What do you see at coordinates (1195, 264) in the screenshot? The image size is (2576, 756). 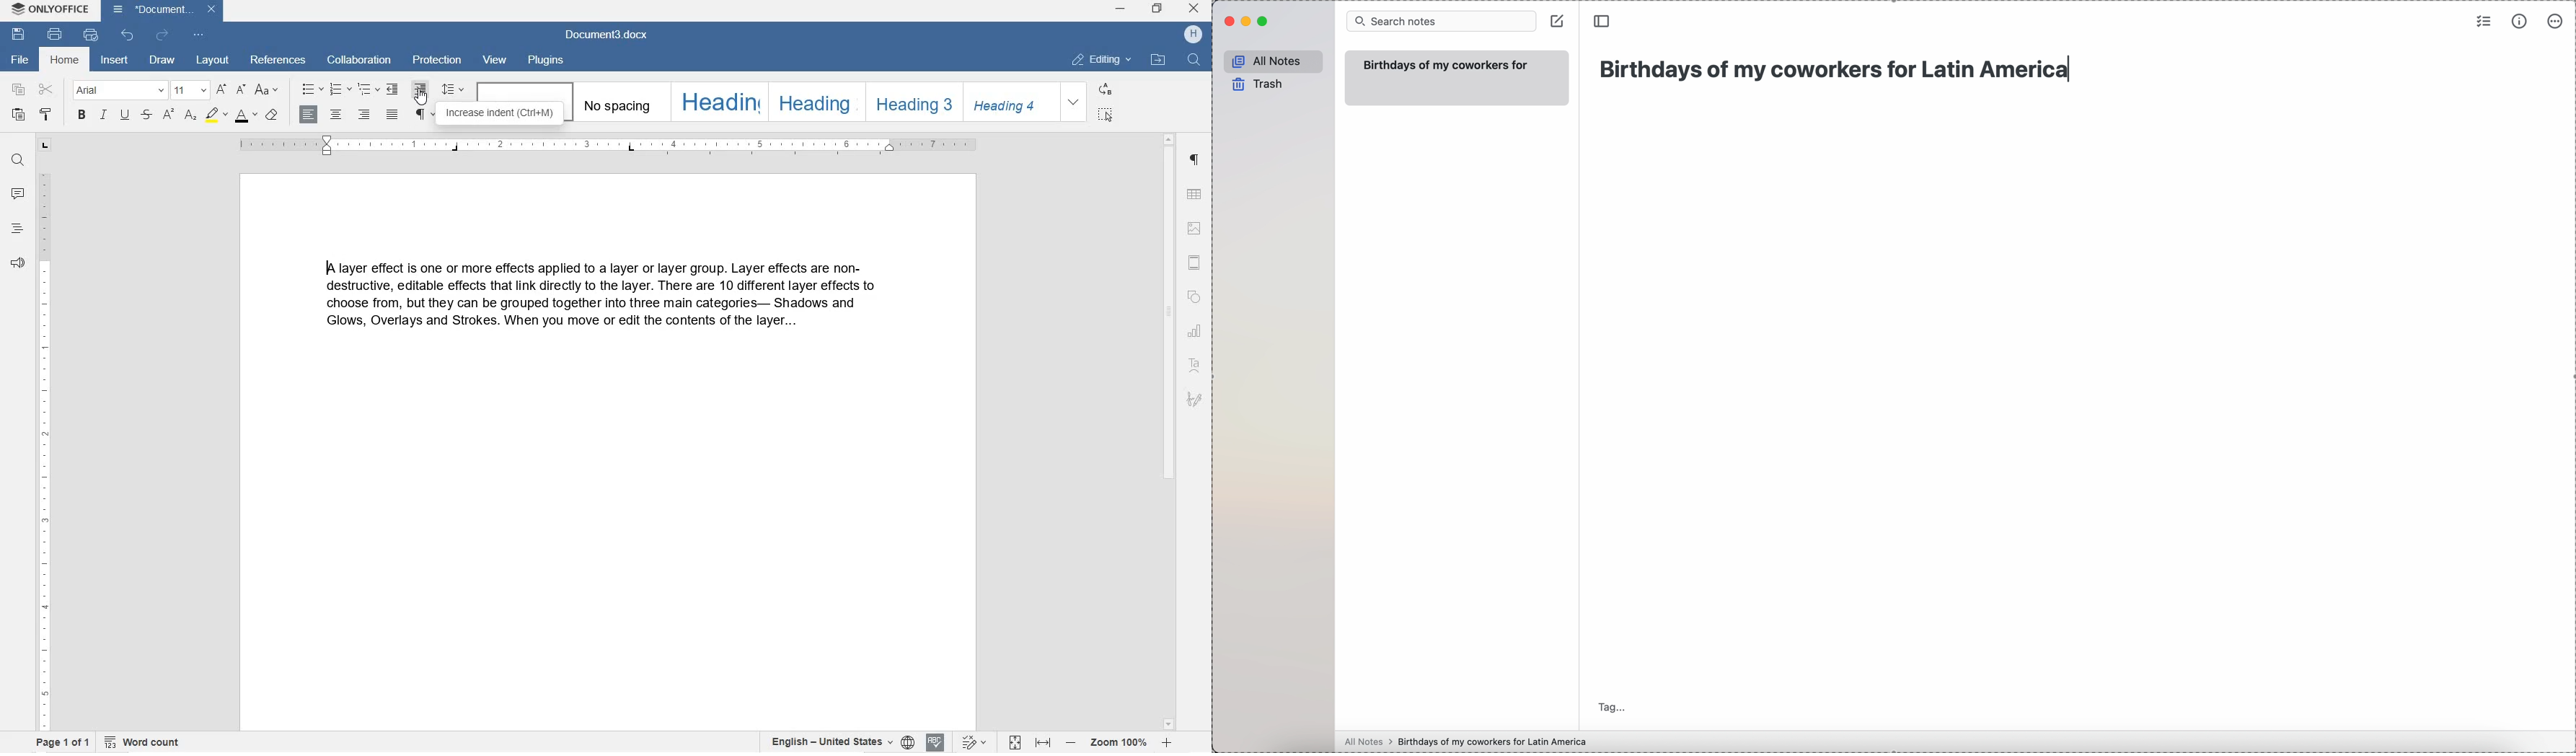 I see `HEADERS & FOOTERS` at bounding box center [1195, 264].